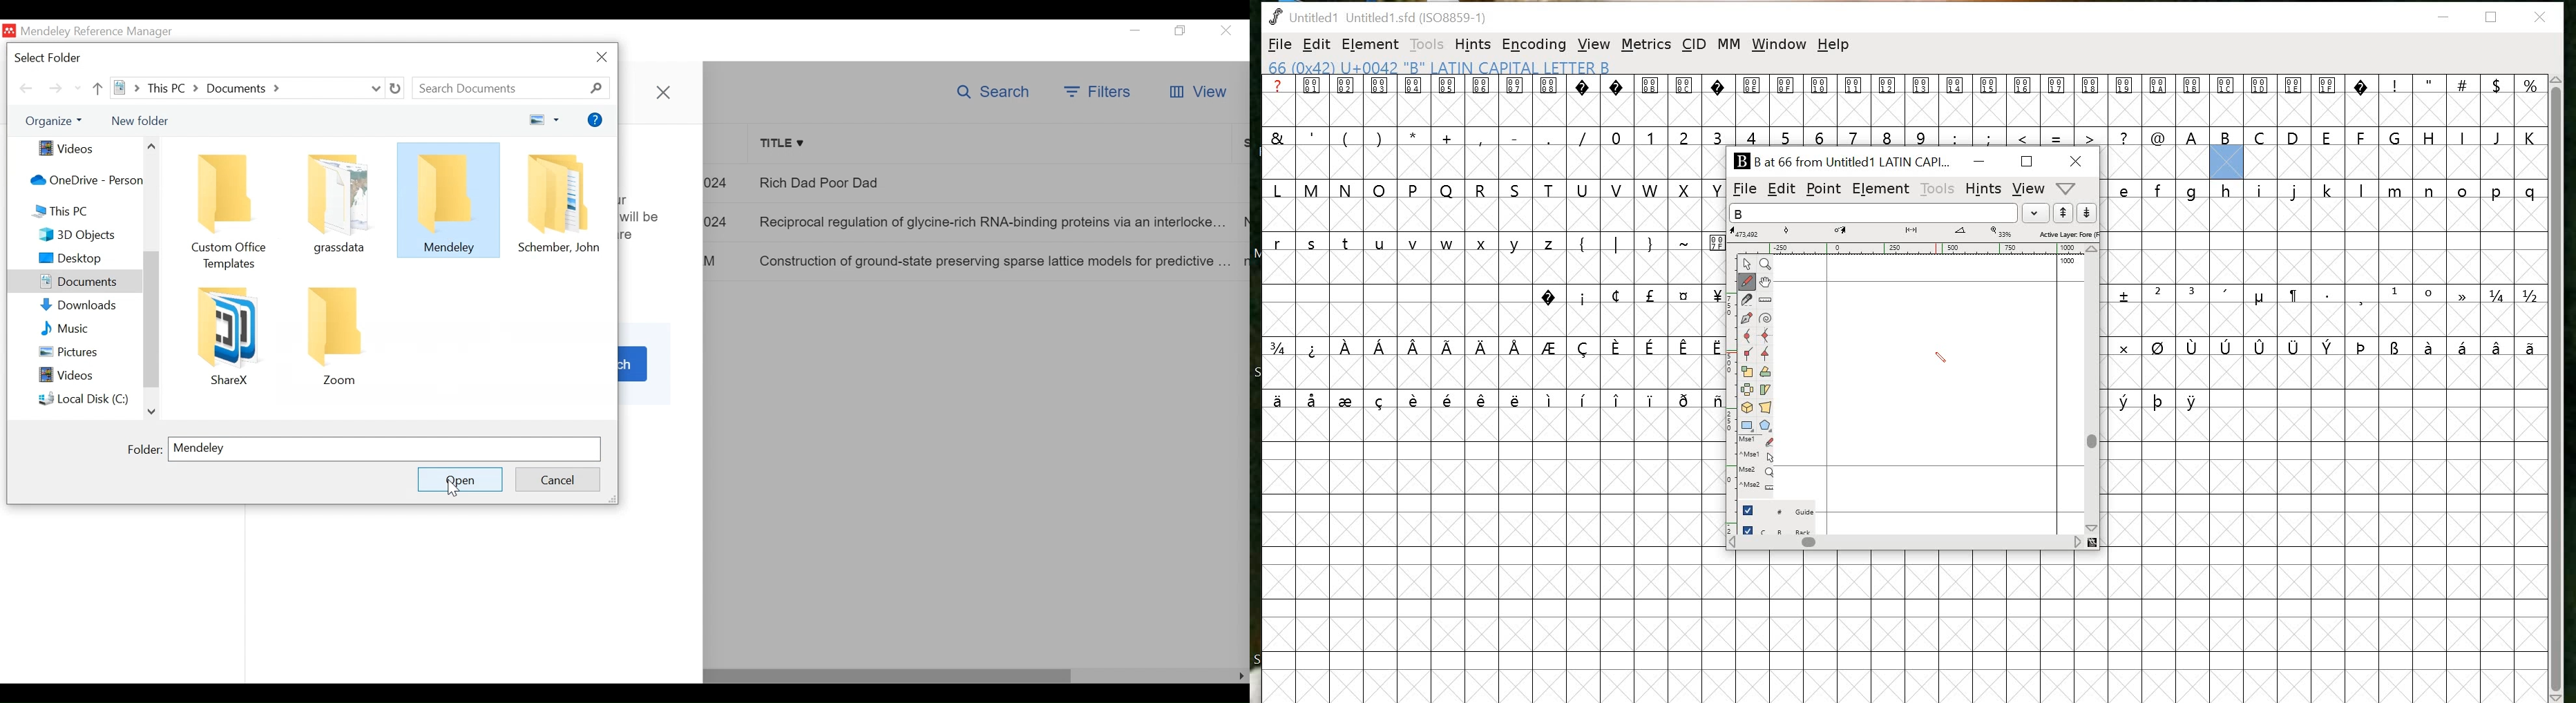 The height and width of the screenshot is (728, 2576). Describe the element at coordinates (1911, 543) in the screenshot. I see `scrollbar` at that location.